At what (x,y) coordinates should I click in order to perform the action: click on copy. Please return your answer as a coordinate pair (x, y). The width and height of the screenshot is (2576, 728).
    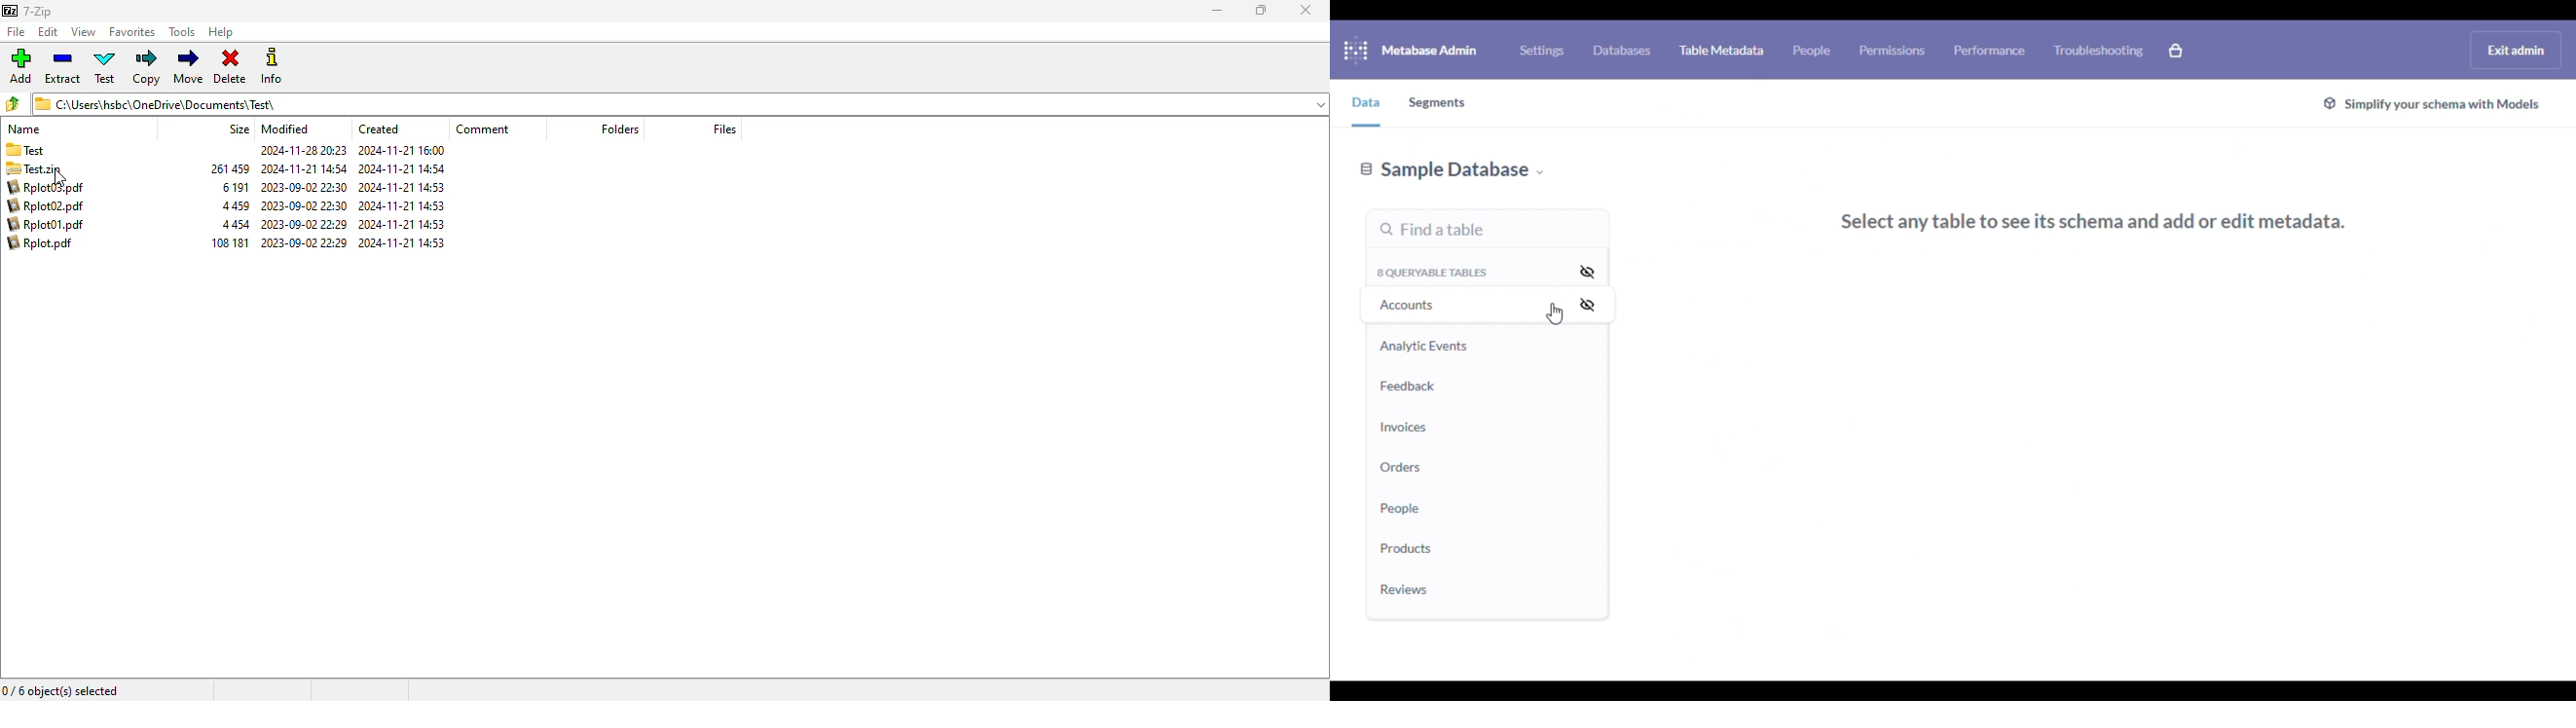
    Looking at the image, I should click on (146, 67).